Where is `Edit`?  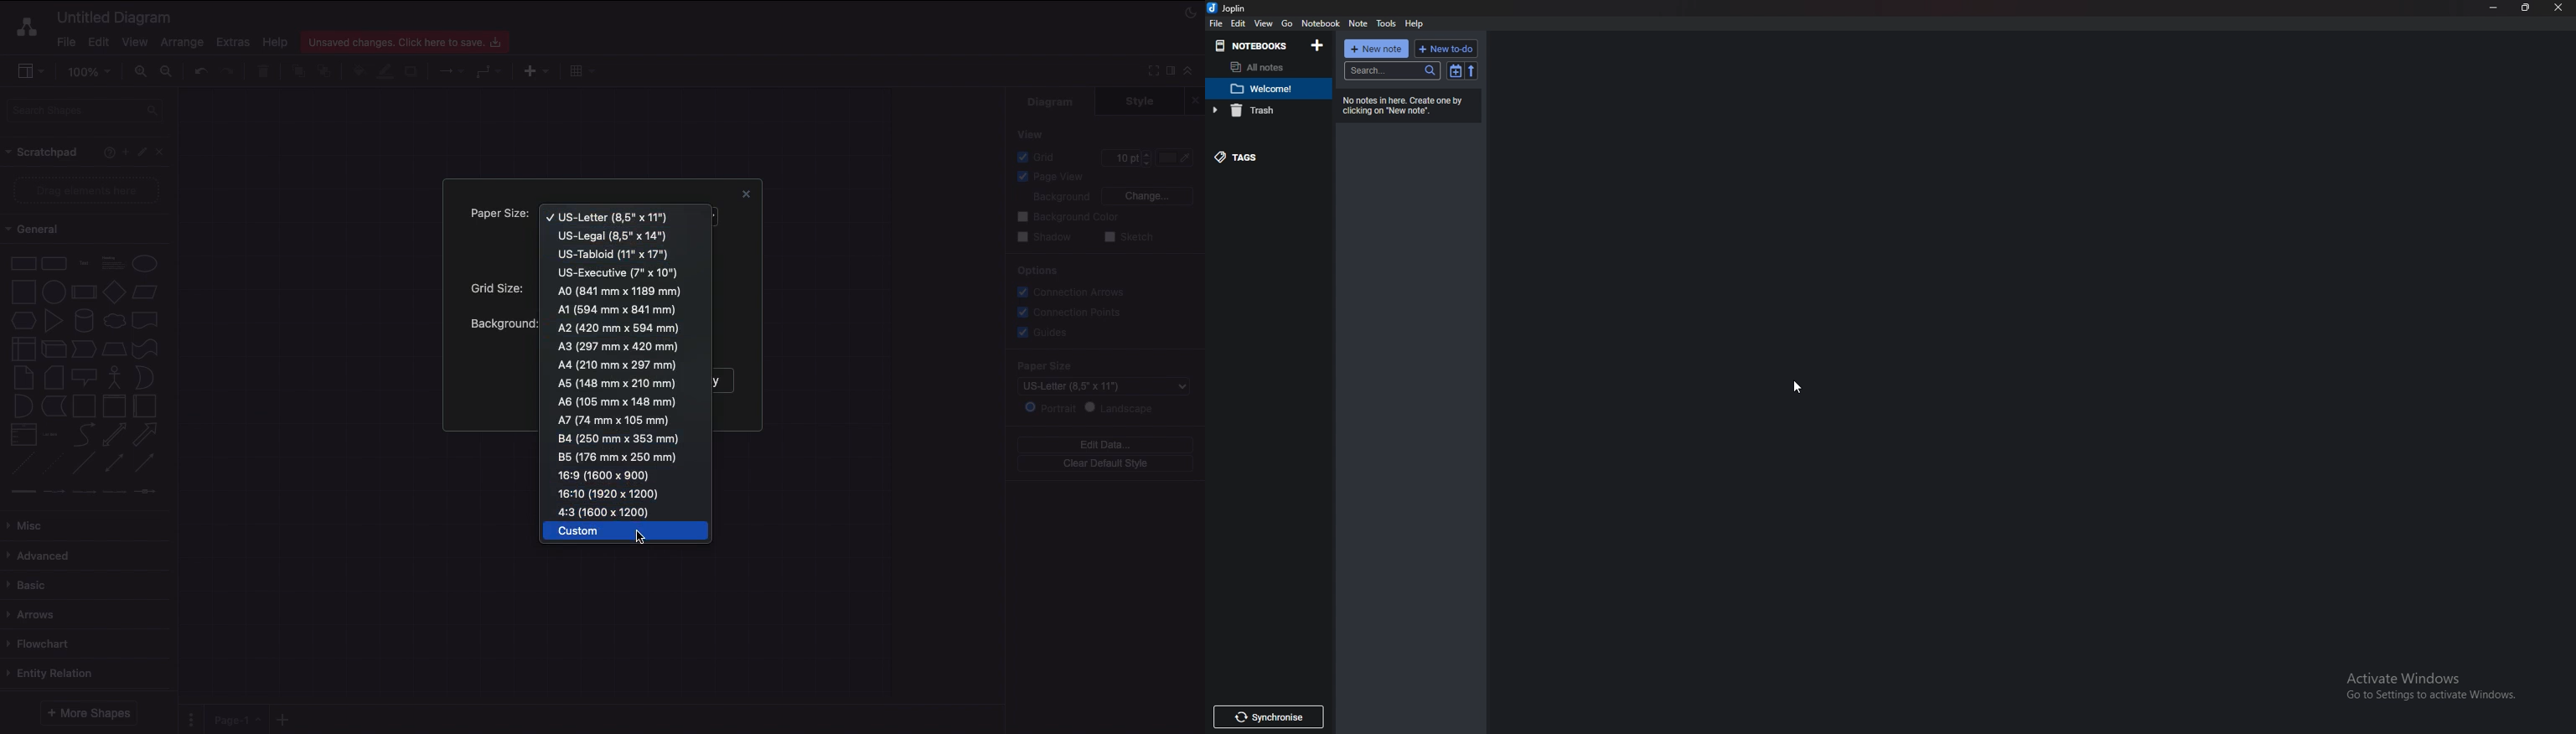 Edit is located at coordinates (144, 152).